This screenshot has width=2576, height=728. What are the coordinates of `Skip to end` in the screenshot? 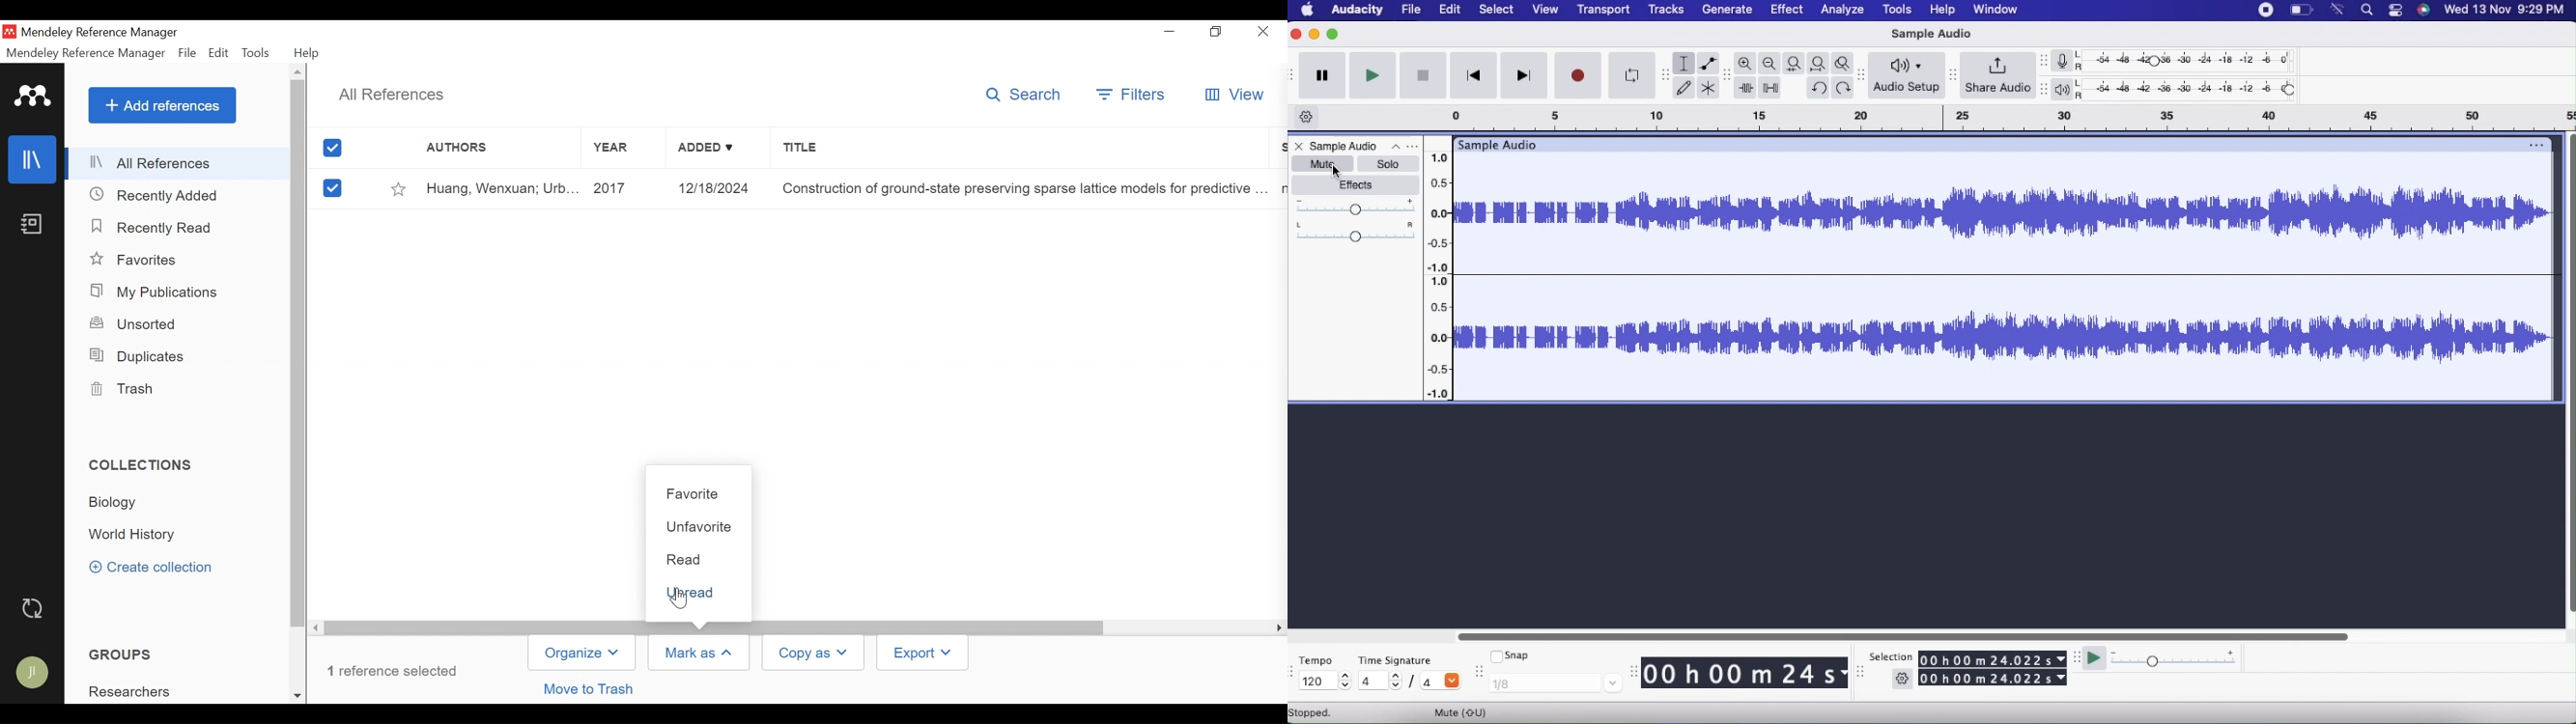 It's located at (1523, 75).